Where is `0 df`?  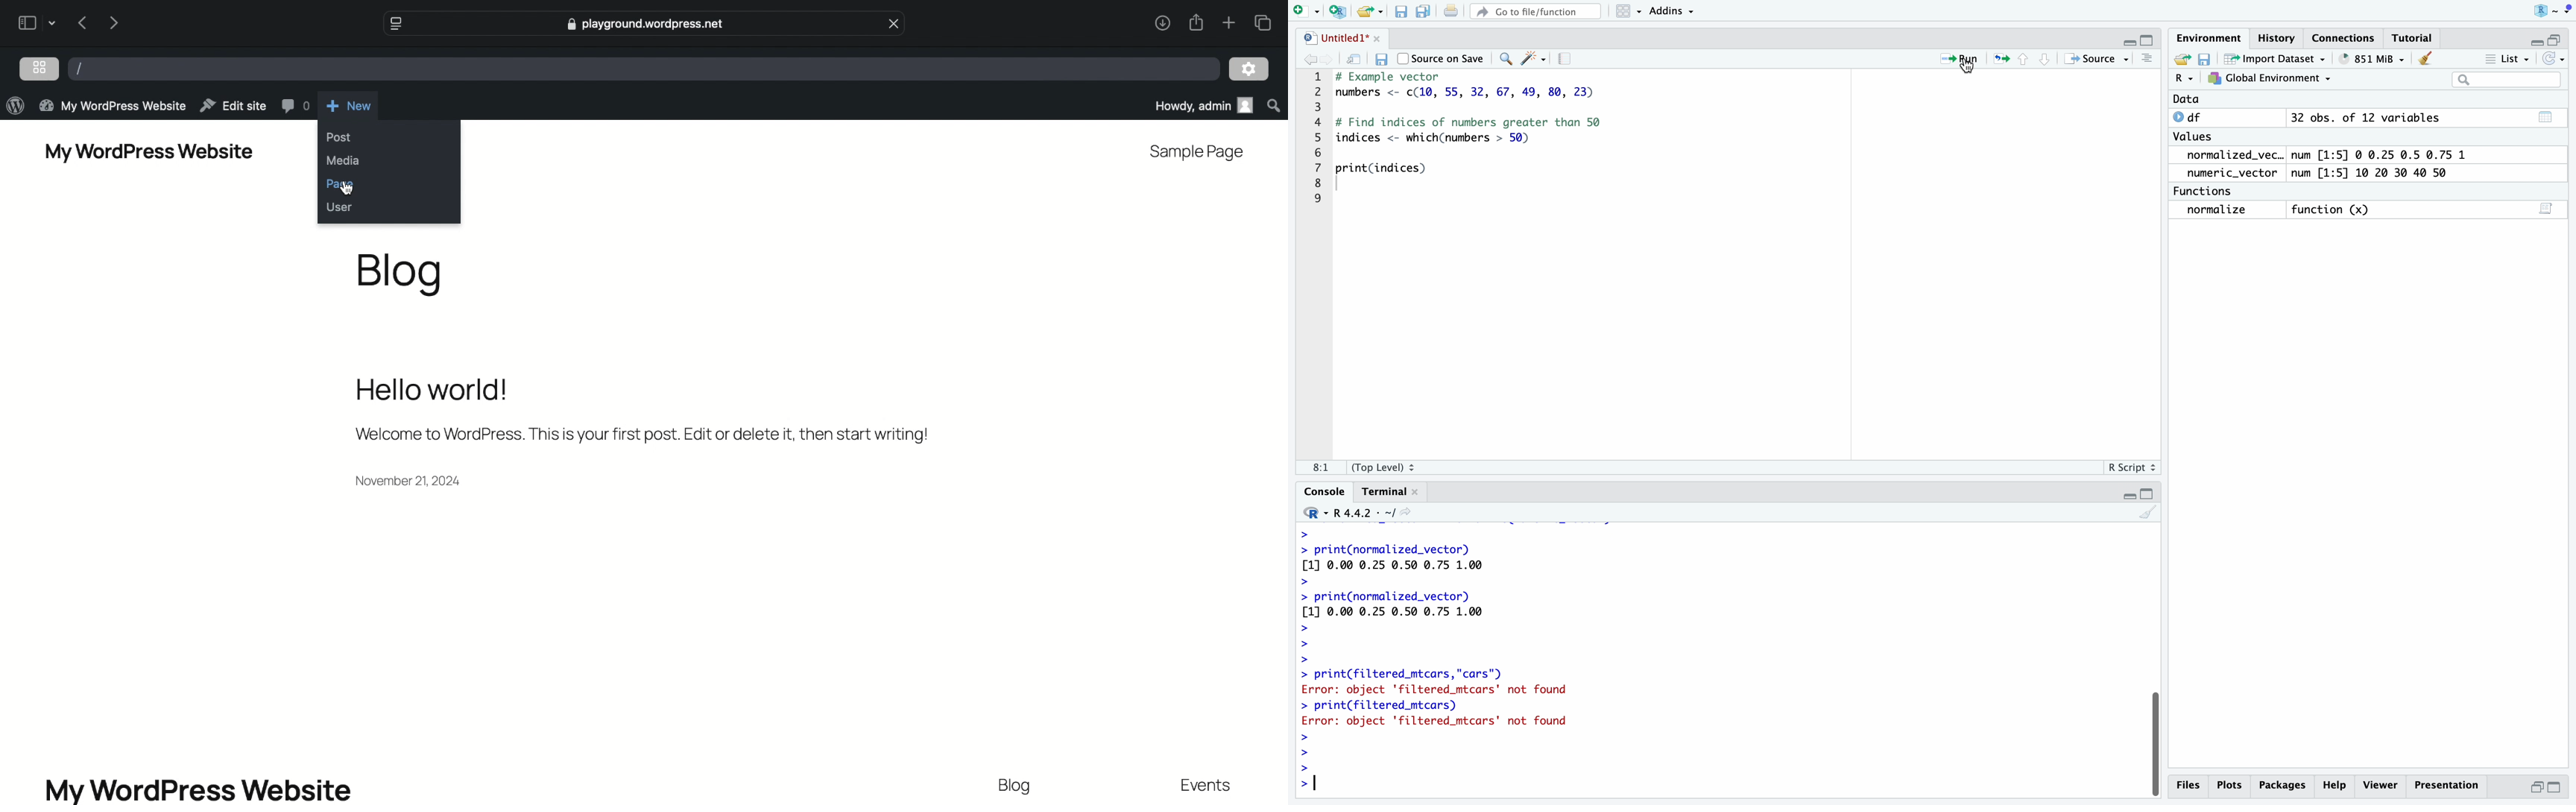
0 df is located at coordinates (2192, 117).